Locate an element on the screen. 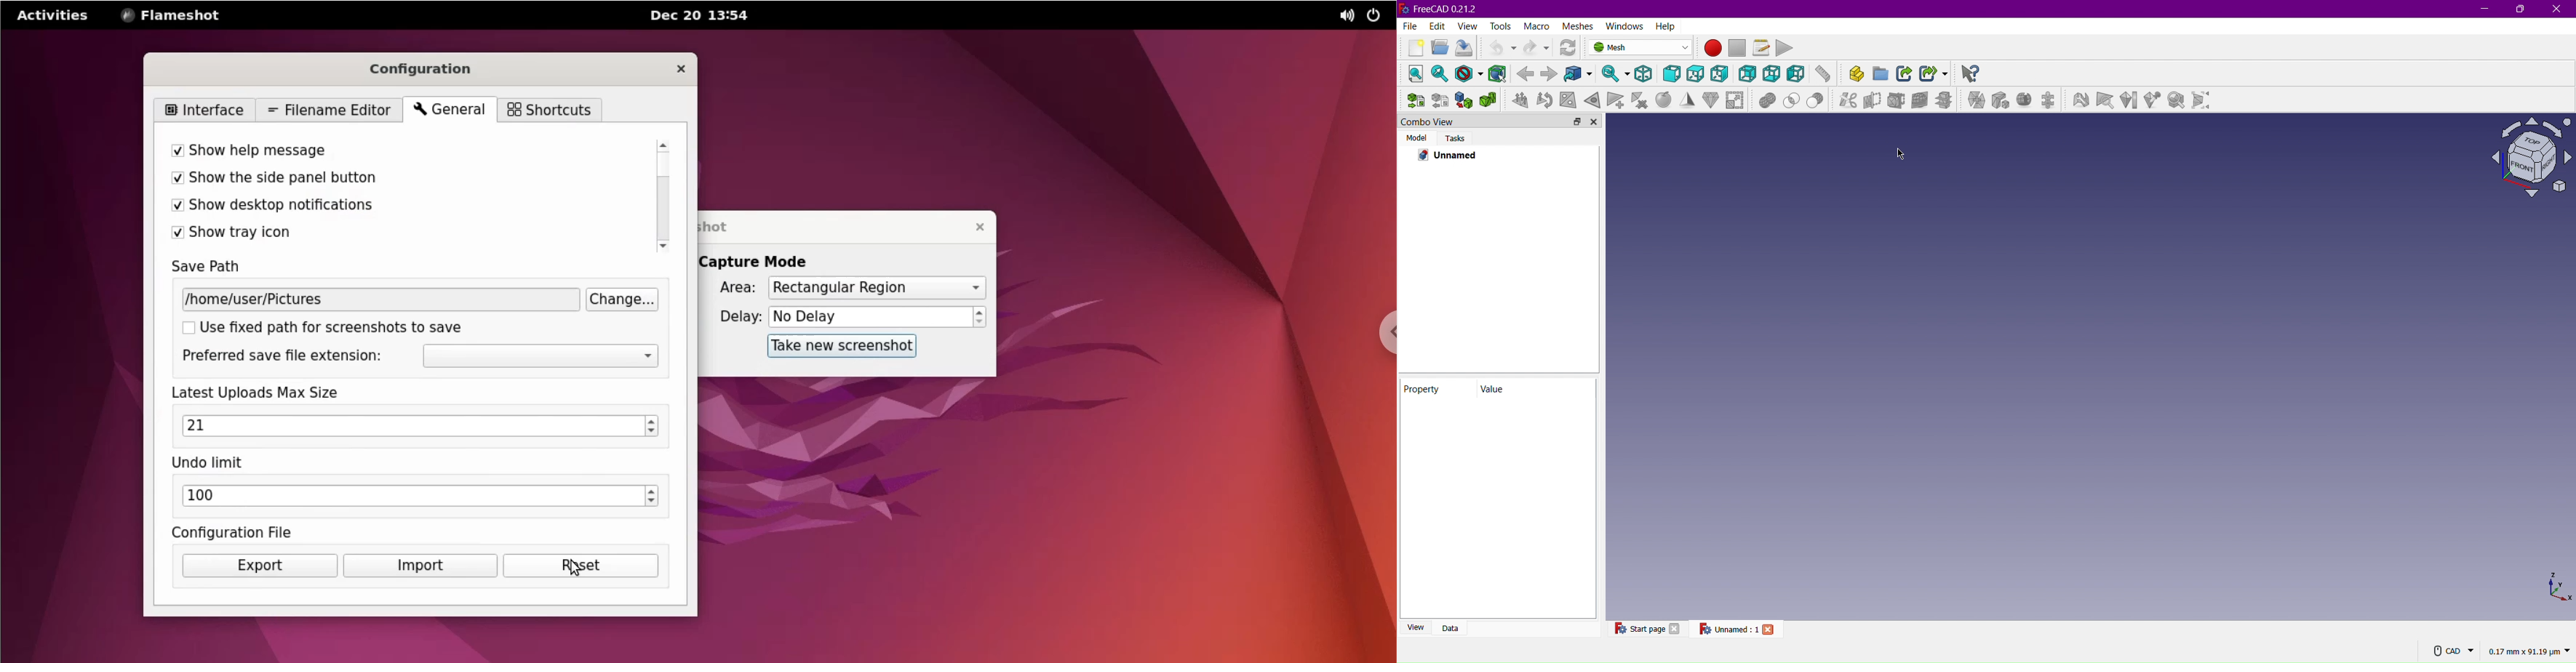  Front is located at coordinates (1673, 75).